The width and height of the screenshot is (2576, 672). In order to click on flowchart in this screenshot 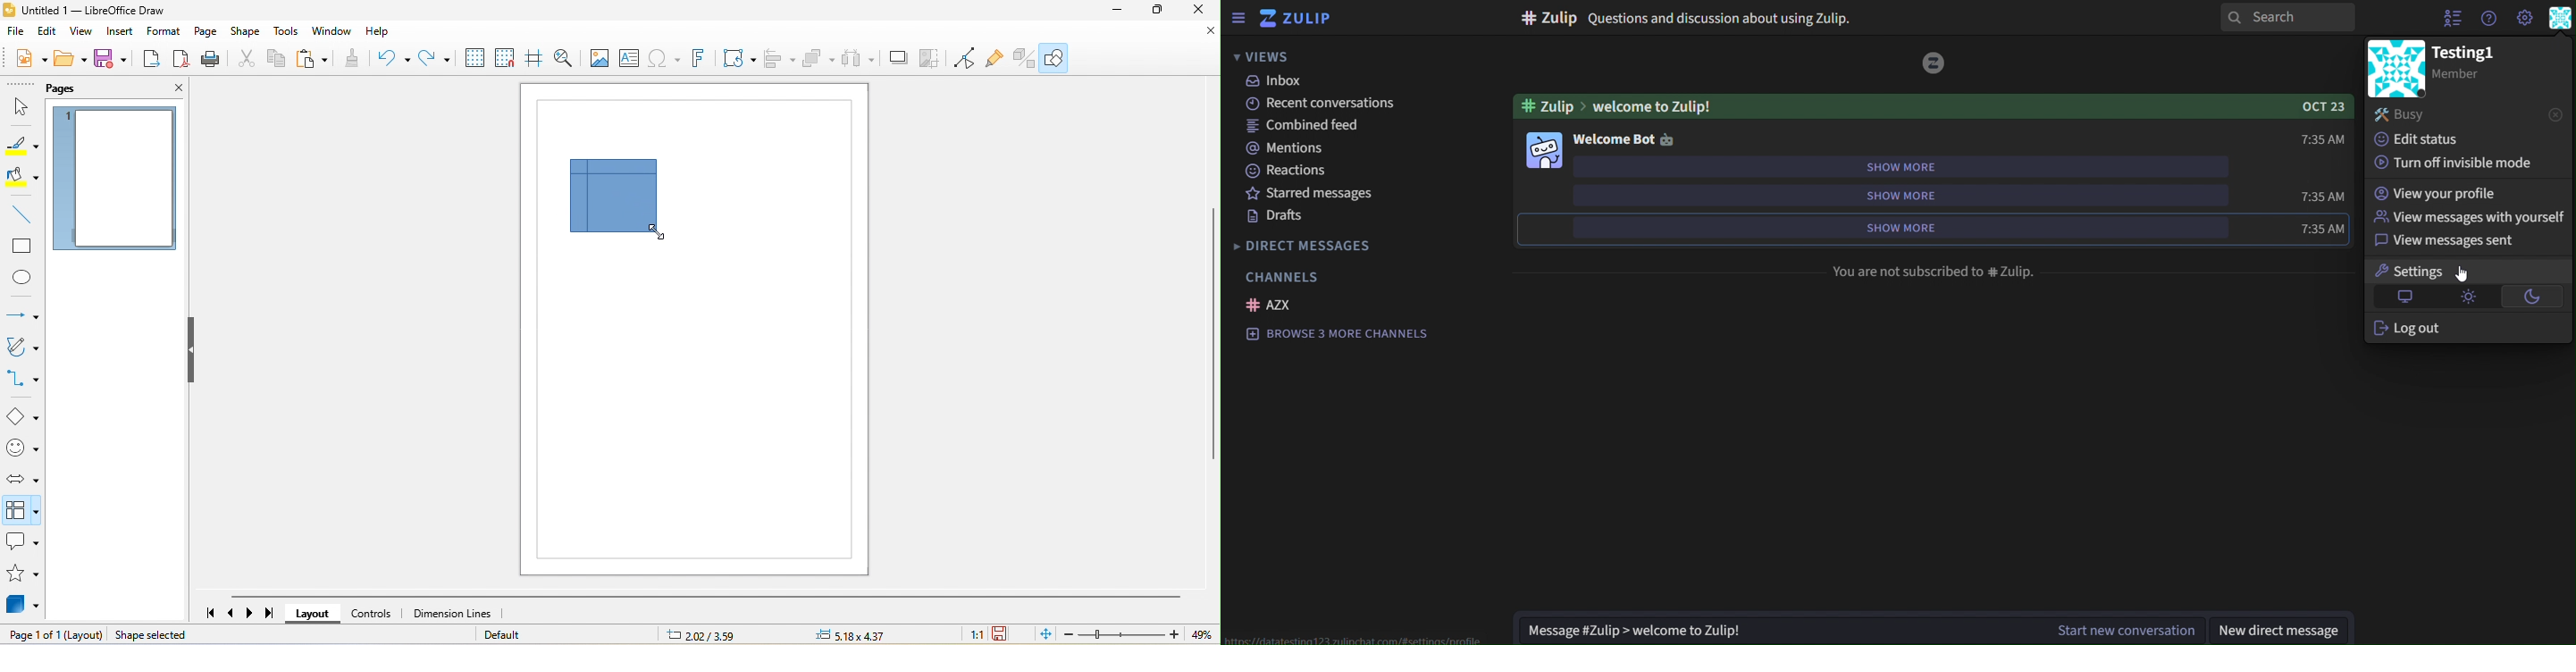, I will do `click(613, 196)`.